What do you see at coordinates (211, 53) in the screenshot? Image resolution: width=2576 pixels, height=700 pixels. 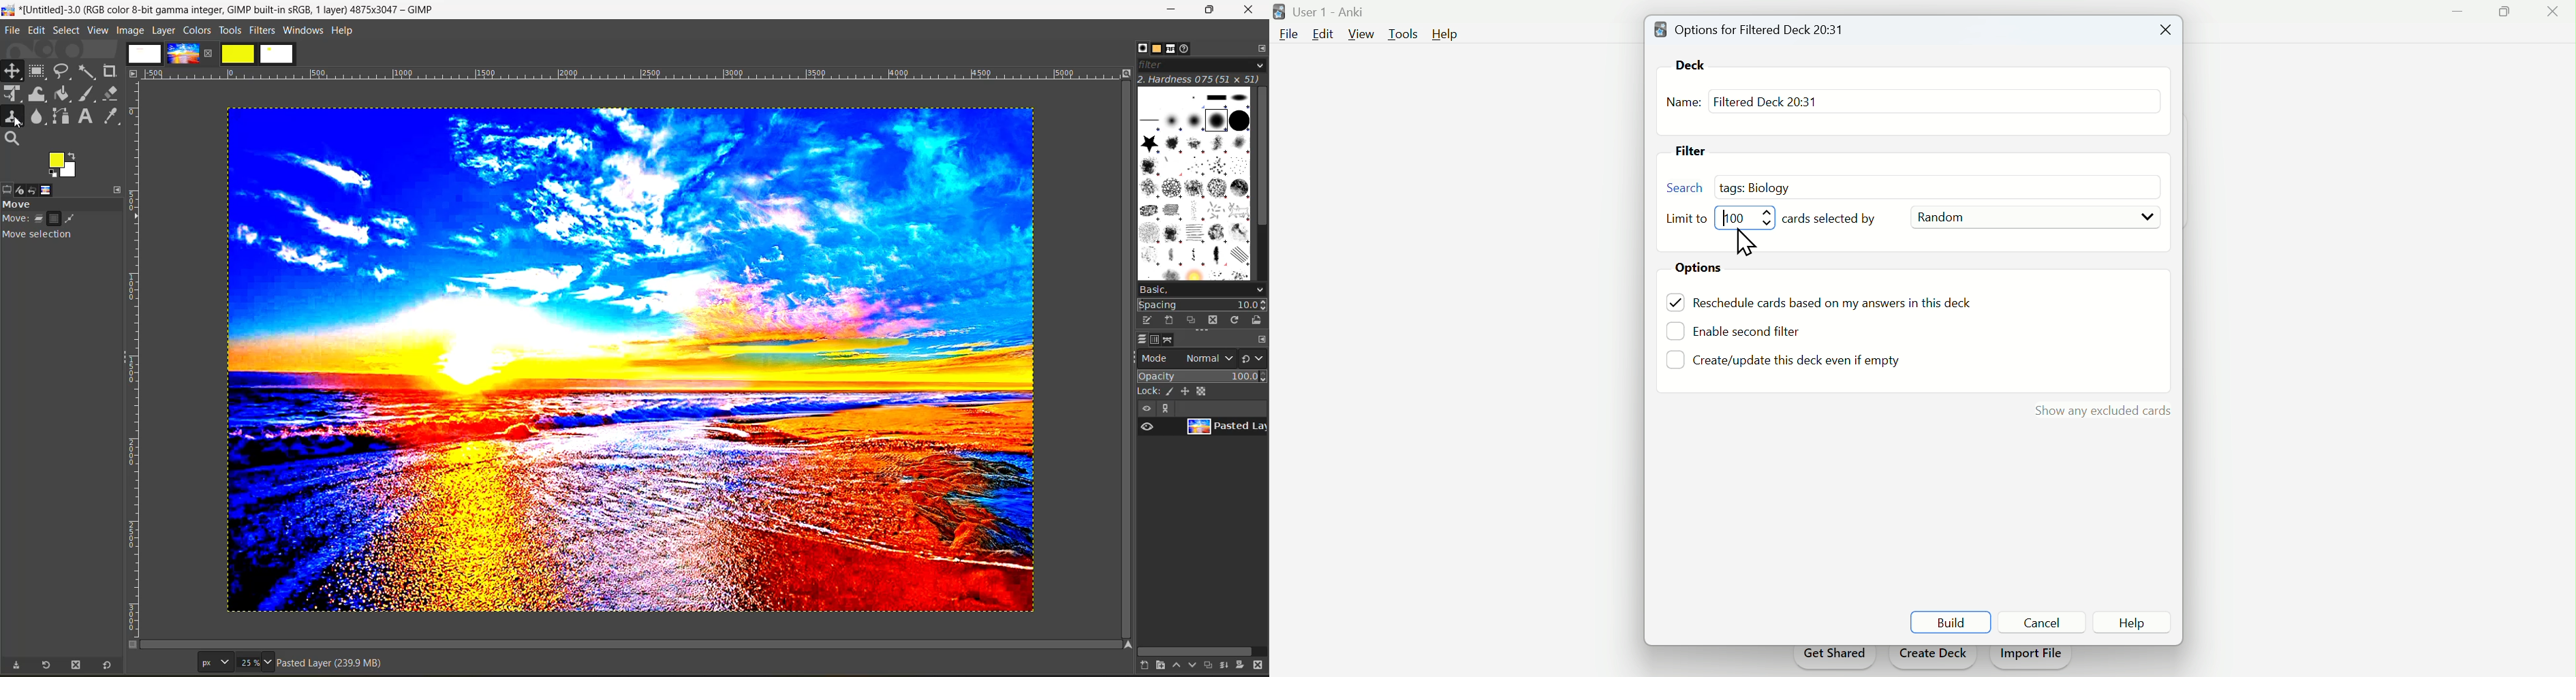 I see `close` at bounding box center [211, 53].